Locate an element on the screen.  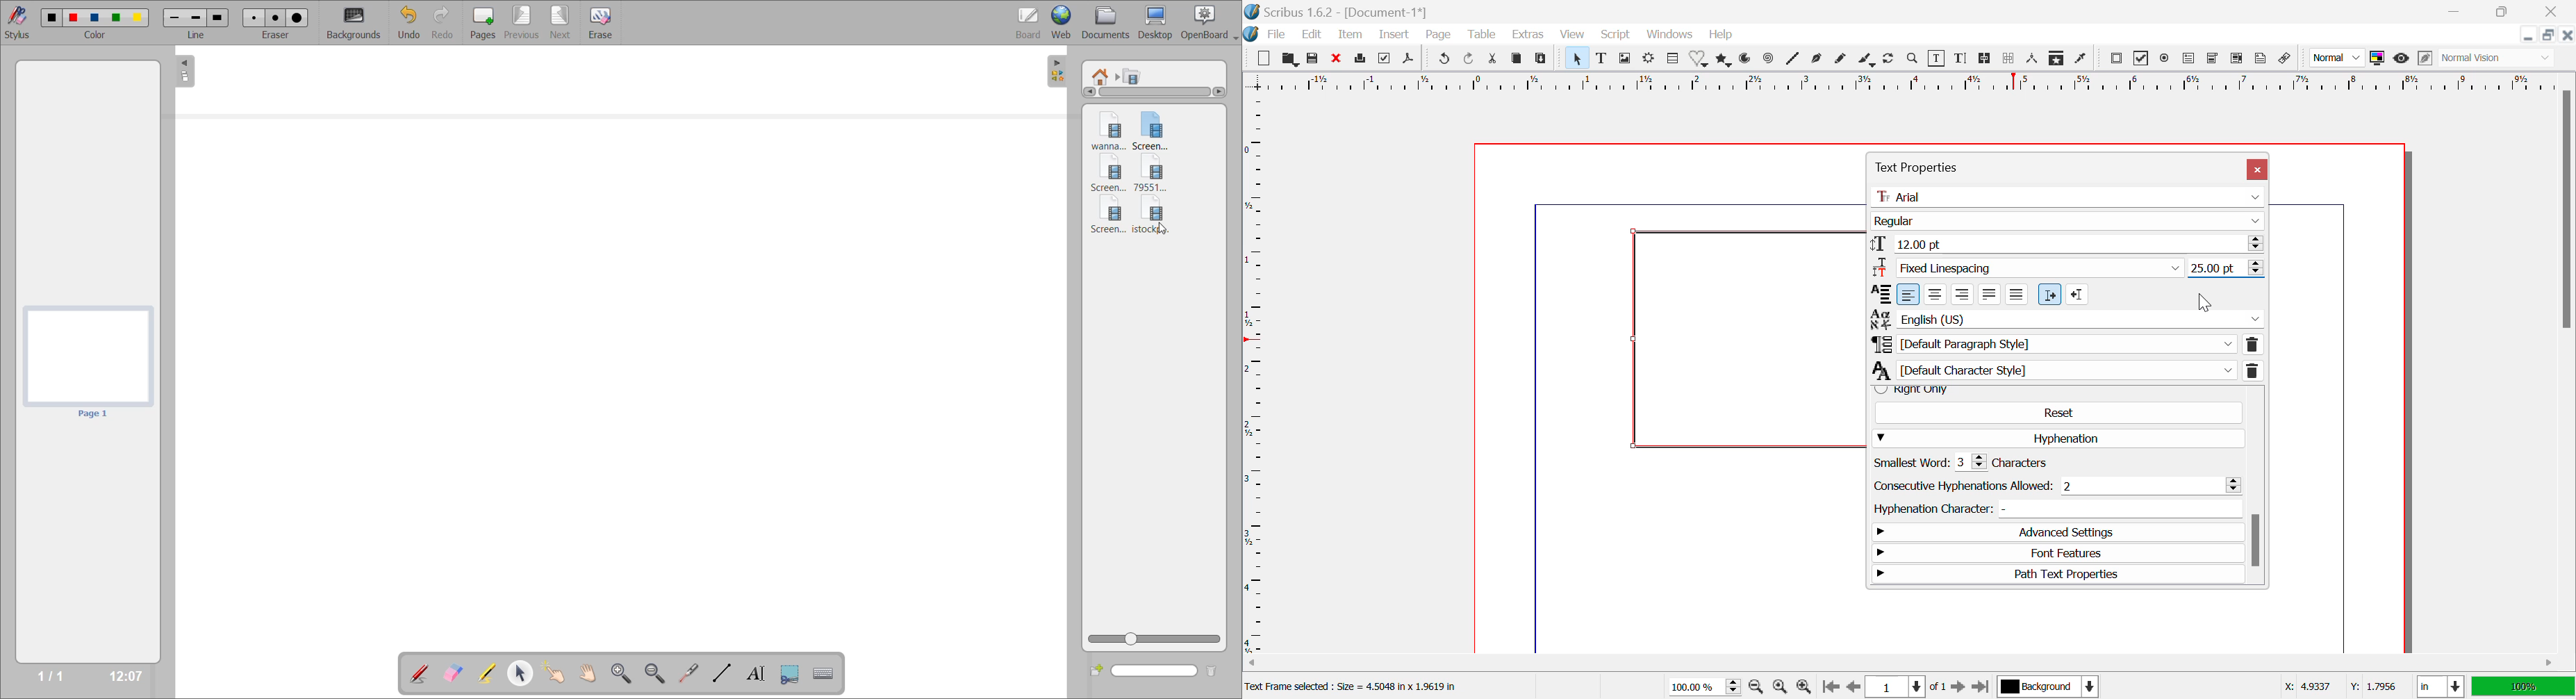
Help is located at coordinates (1721, 35).